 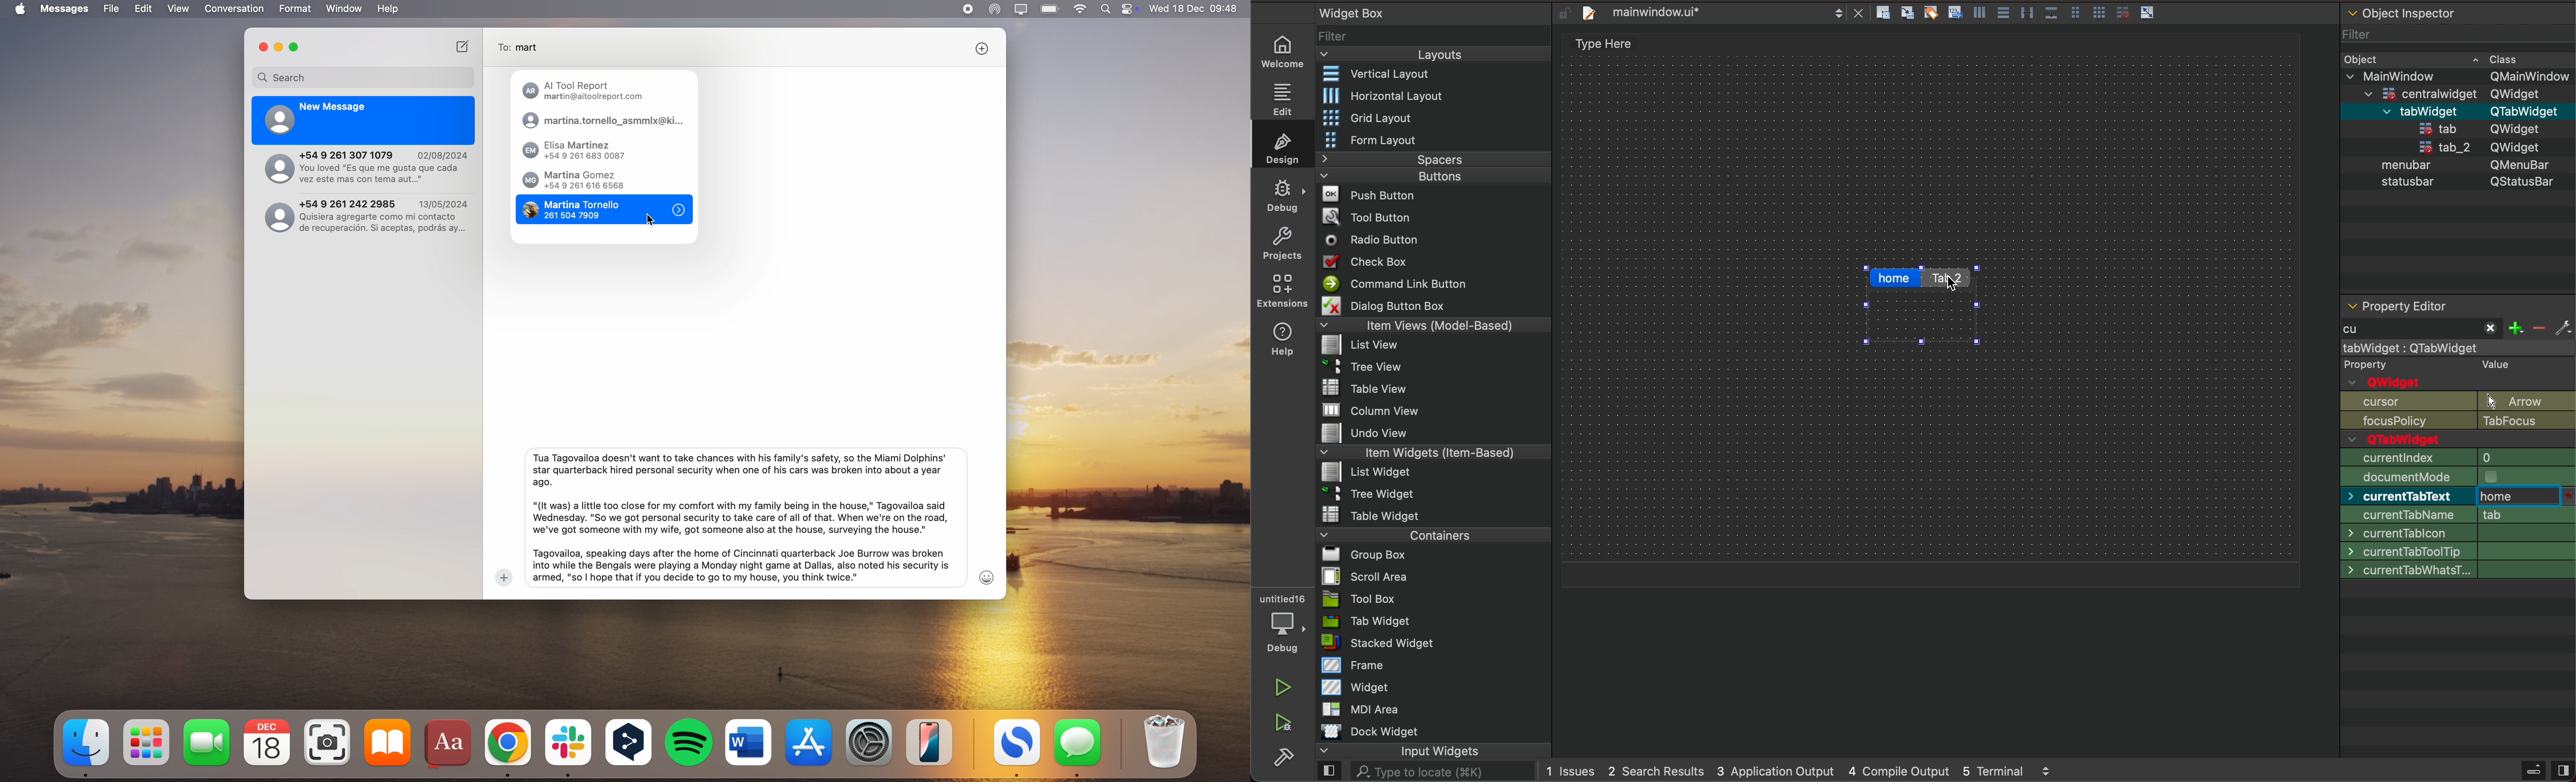 What do you see at coordinates (1386, 731) in the screenshot?
I see `Dock widget` at bounding box center [1386, 731].